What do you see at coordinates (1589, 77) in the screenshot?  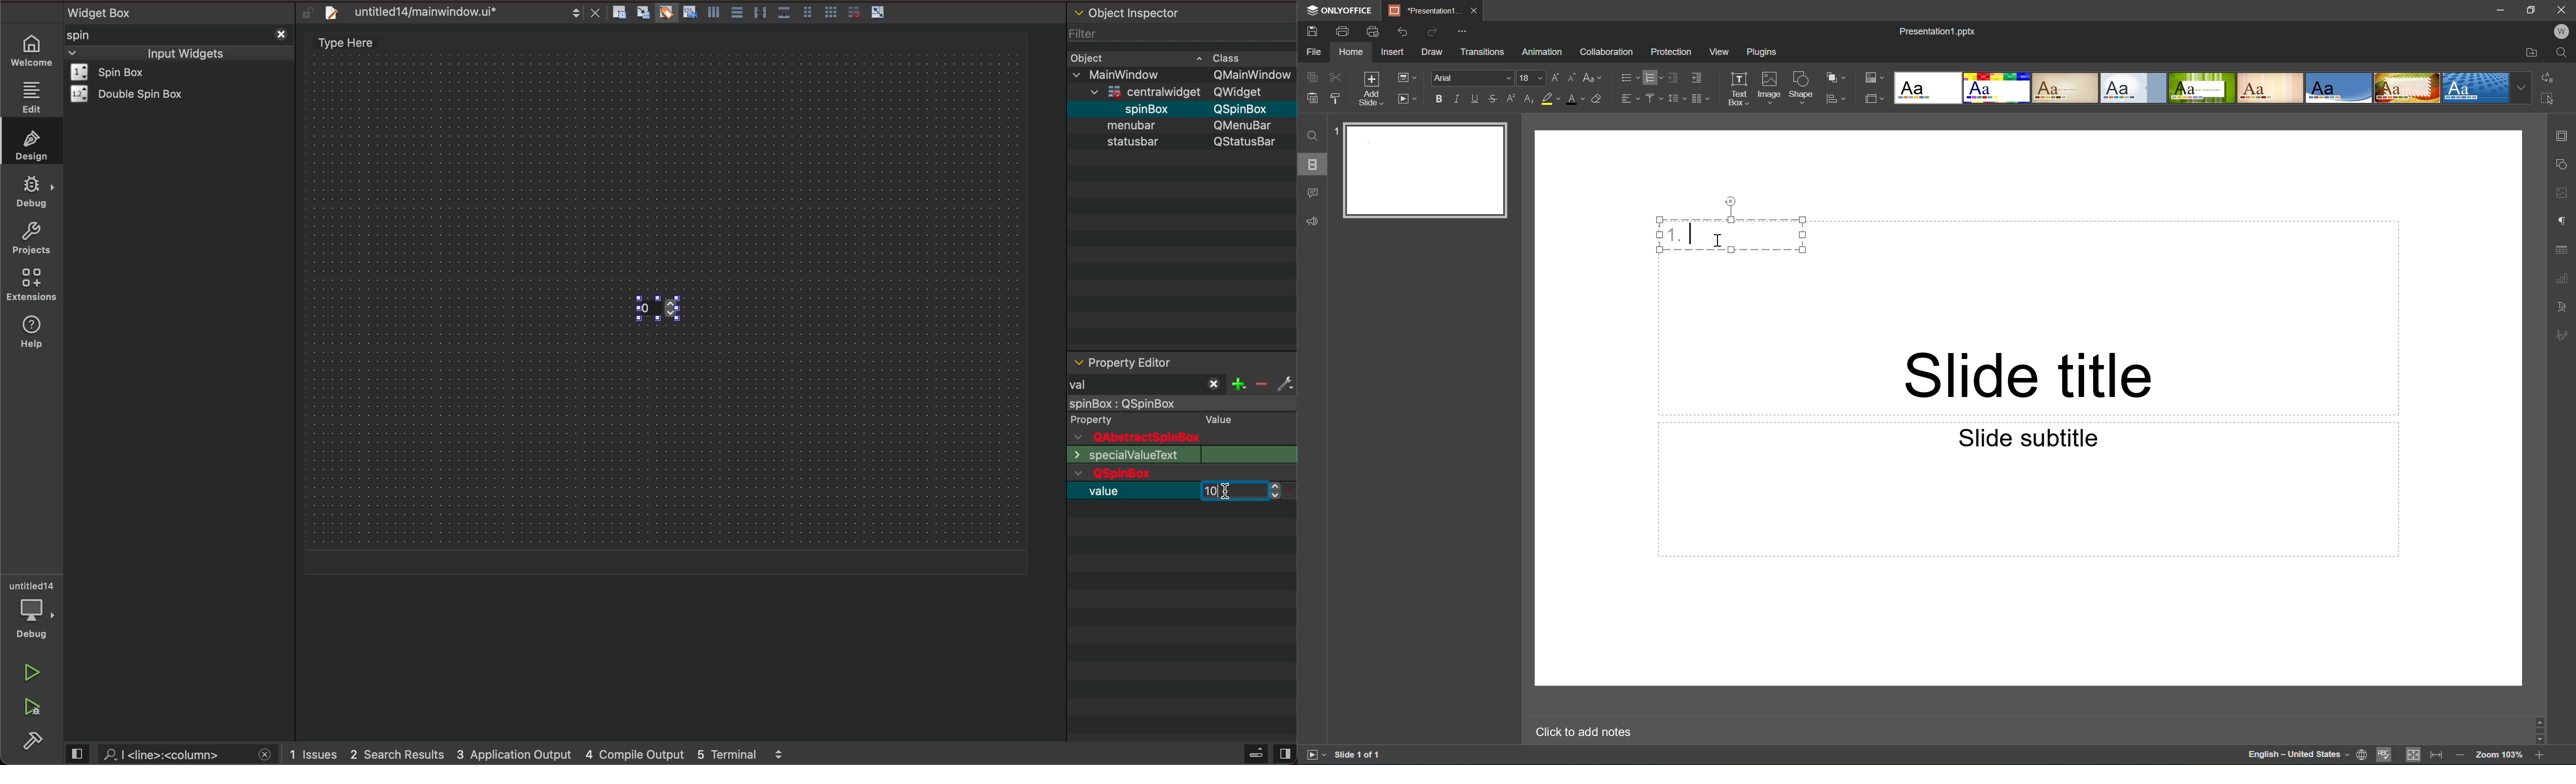 I see `Change case` at bounding box center [1589, 77].